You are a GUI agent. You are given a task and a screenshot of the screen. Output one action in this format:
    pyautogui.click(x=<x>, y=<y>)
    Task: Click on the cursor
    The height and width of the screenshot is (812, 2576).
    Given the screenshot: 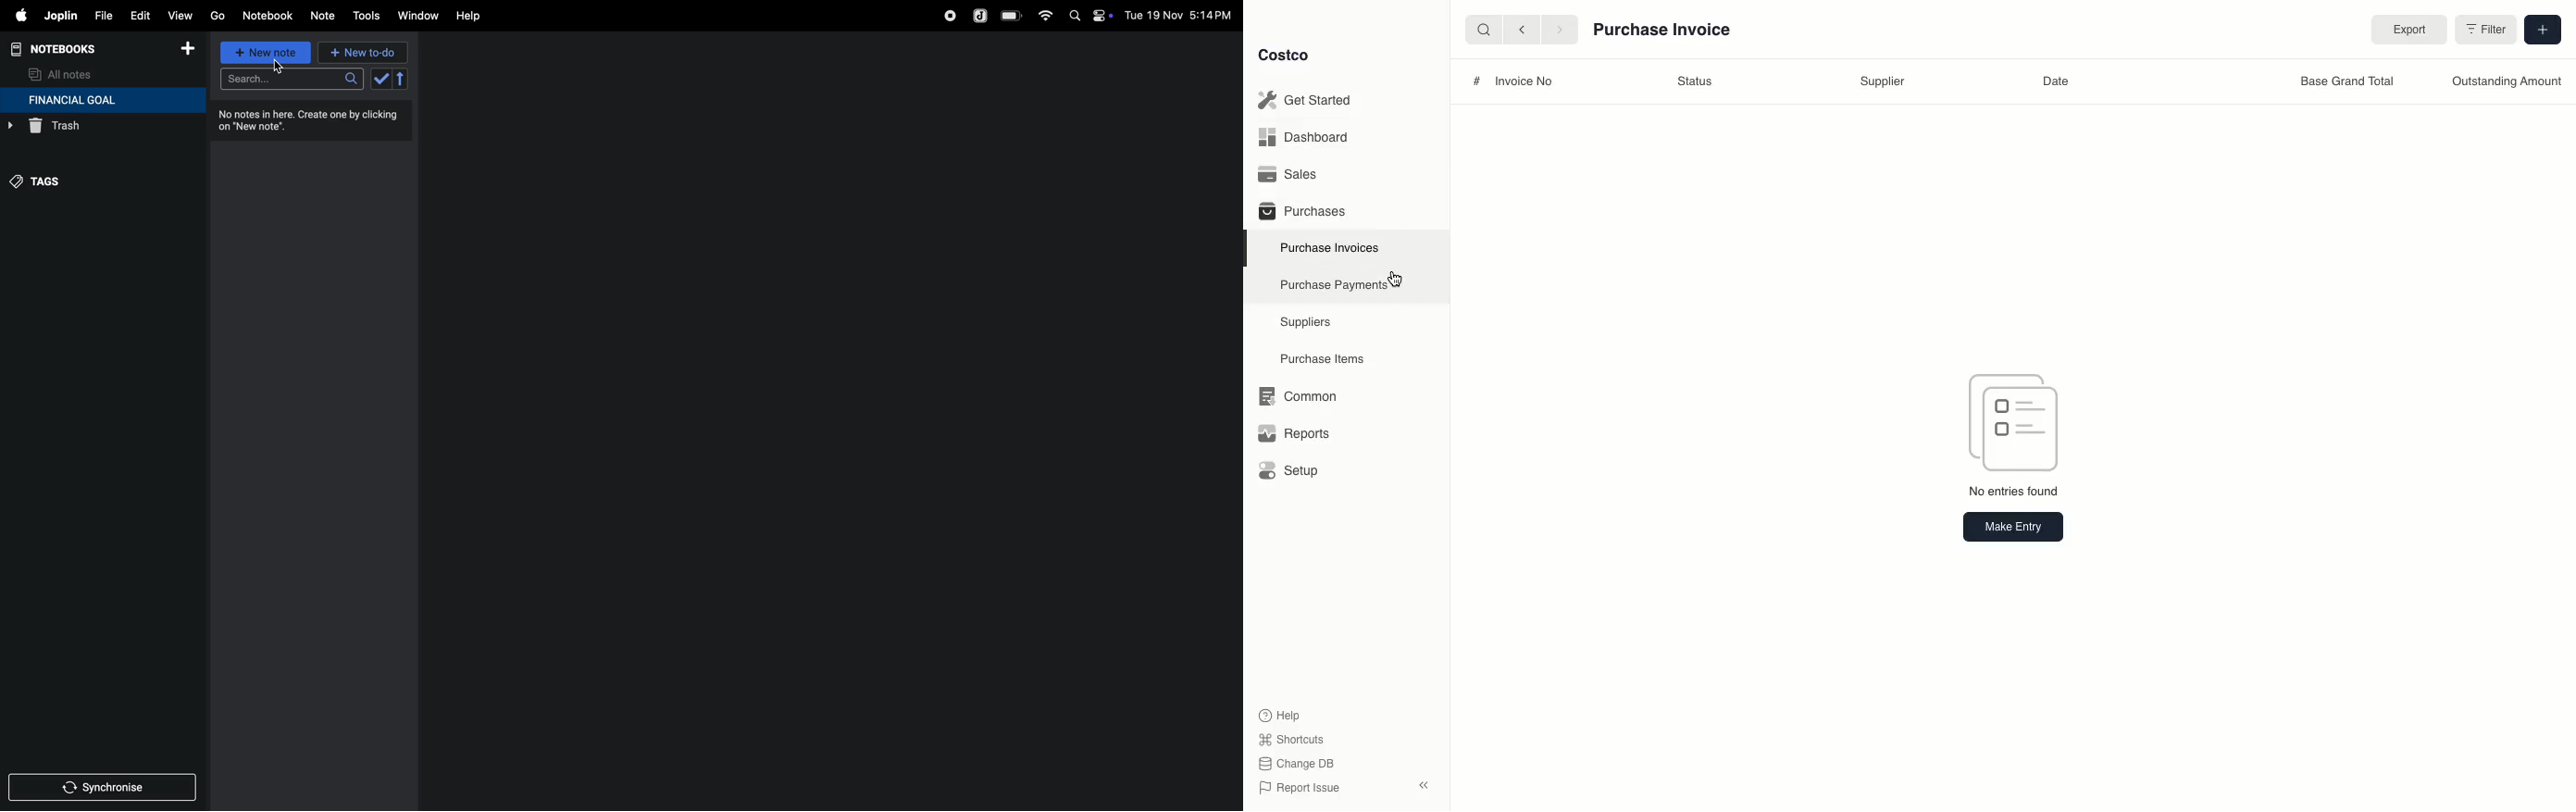 What is the action you would take?
    pyautogui.click(x=1400, y=280)
    